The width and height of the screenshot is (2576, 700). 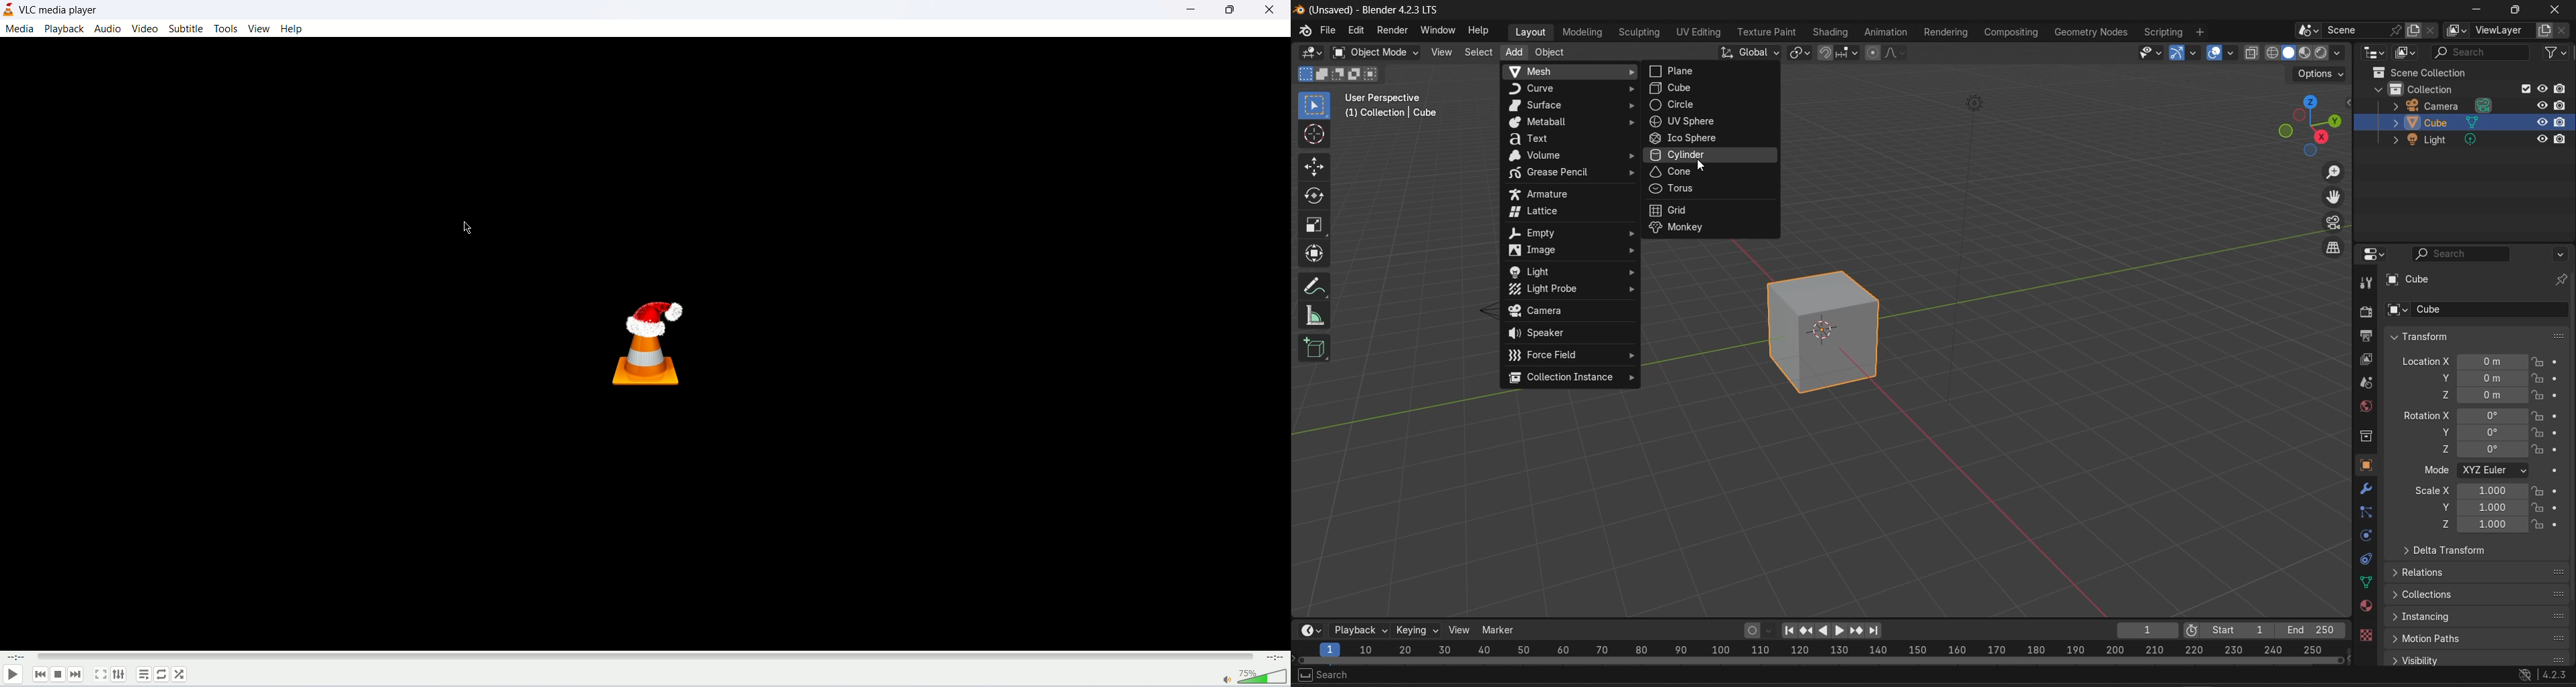 What do you see at coordinates (1877, 629) in the screenshot?
I see `jump to end point` at bounding box center [1877, 629].